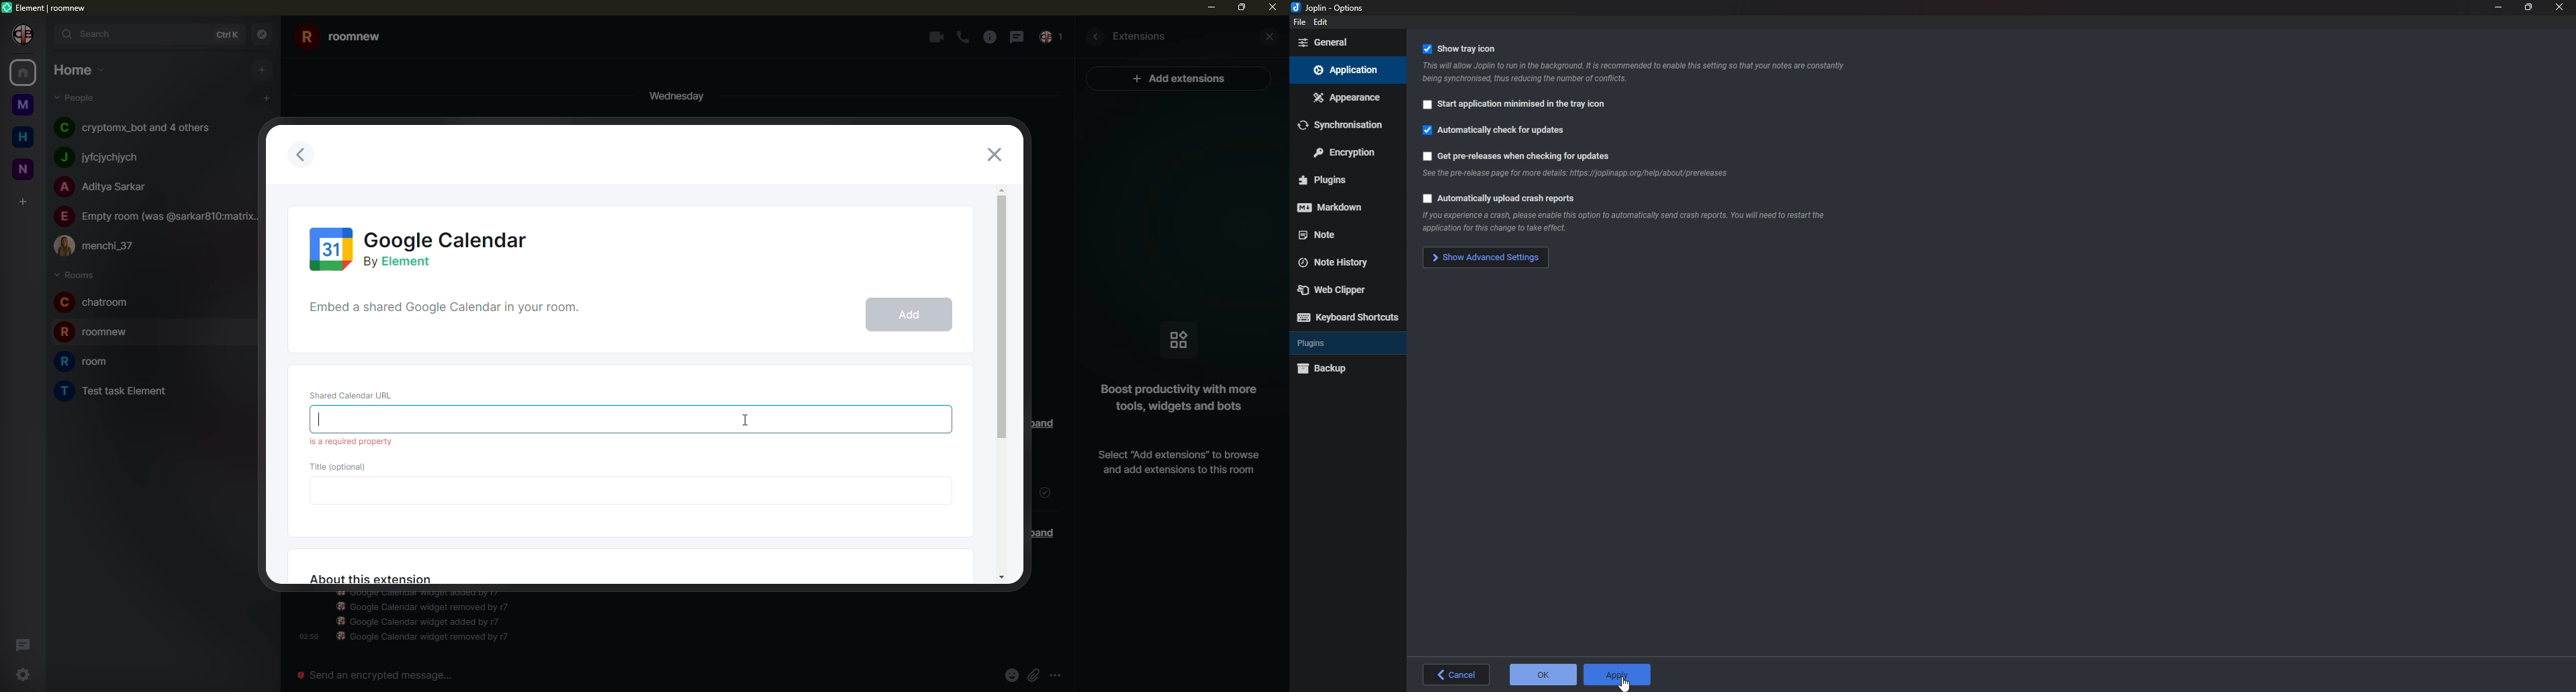 The width and height of the screenshot is (2576, 700). I want to click on resize, so click(2529, 8).